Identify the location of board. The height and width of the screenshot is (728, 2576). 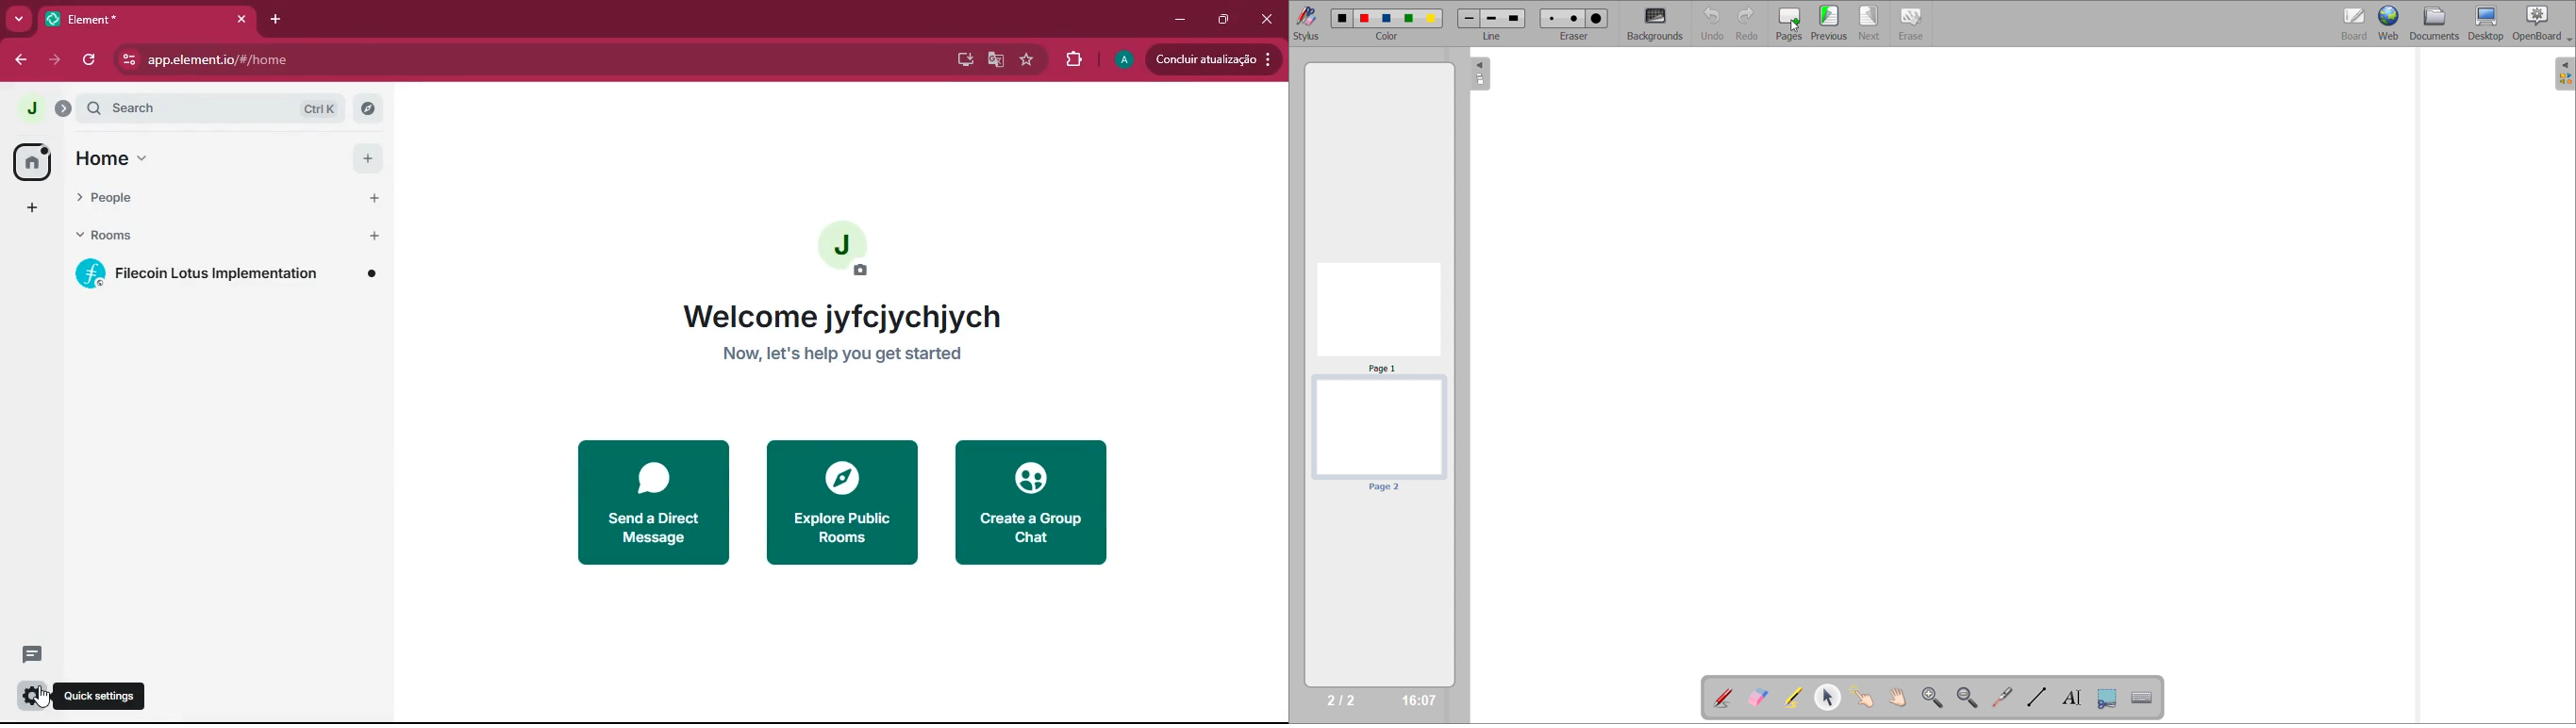
(2354, 23).